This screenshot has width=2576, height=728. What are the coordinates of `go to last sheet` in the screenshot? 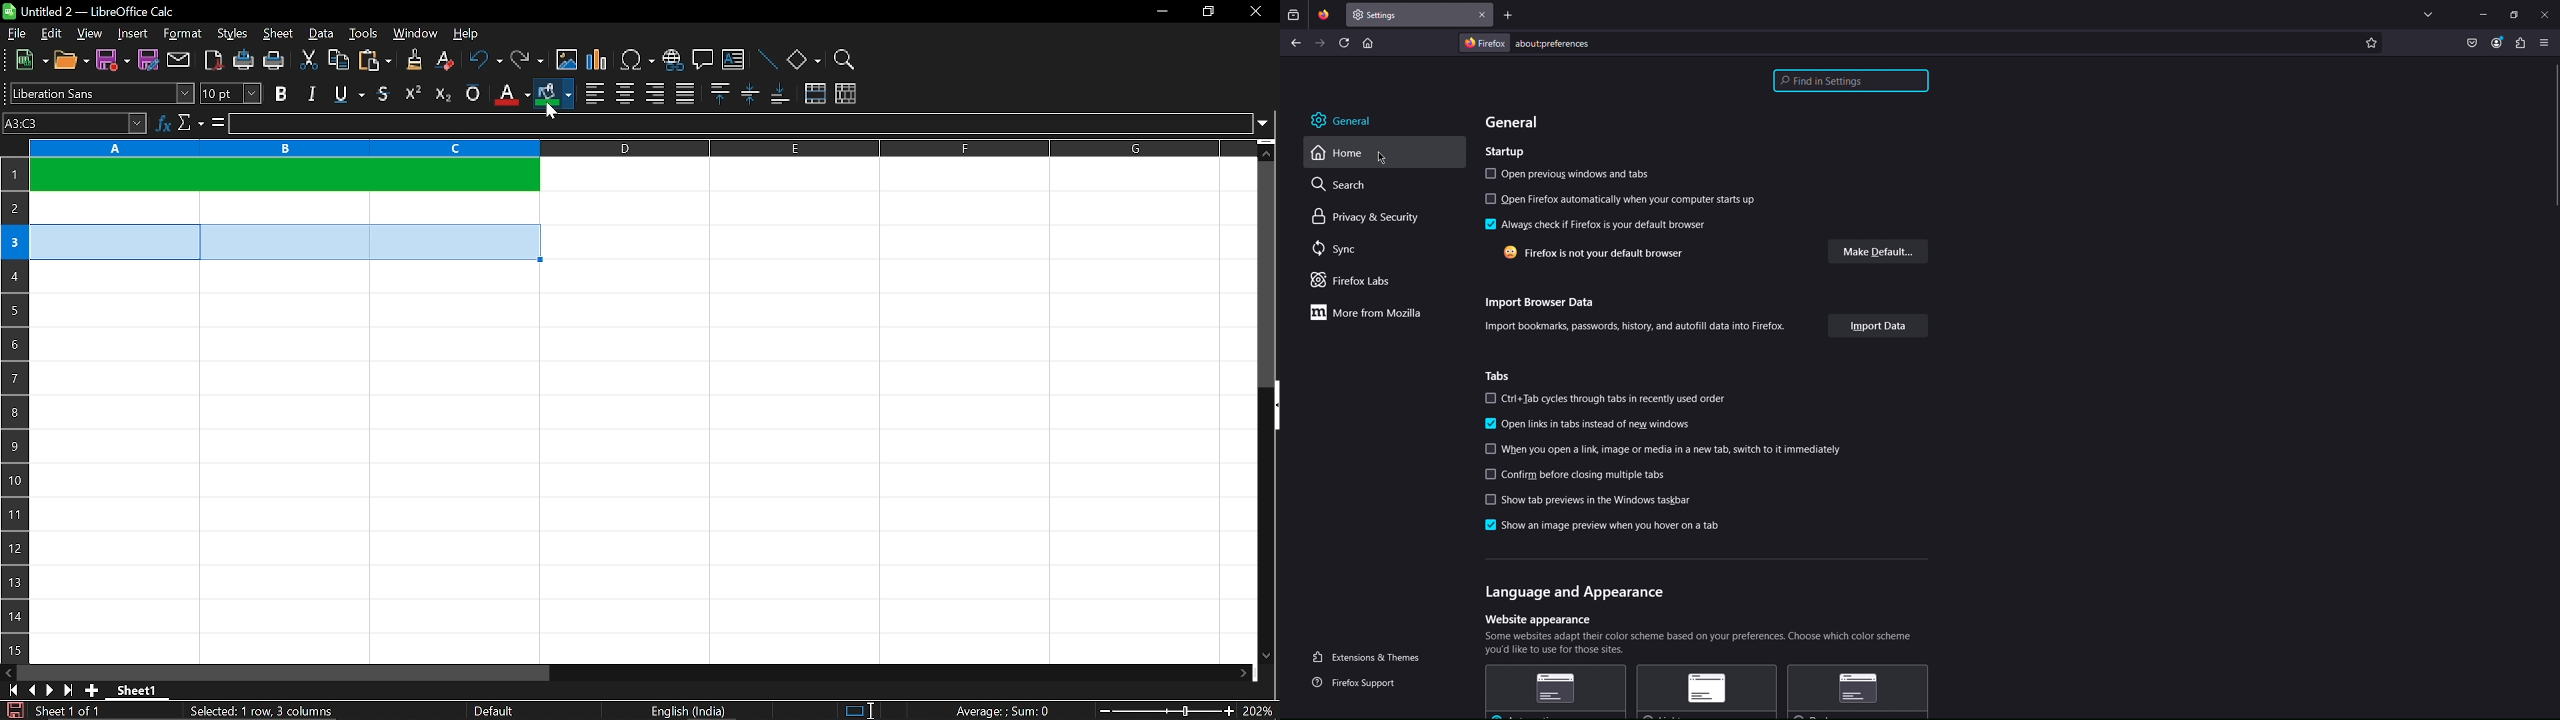 It's located at (66, 691).